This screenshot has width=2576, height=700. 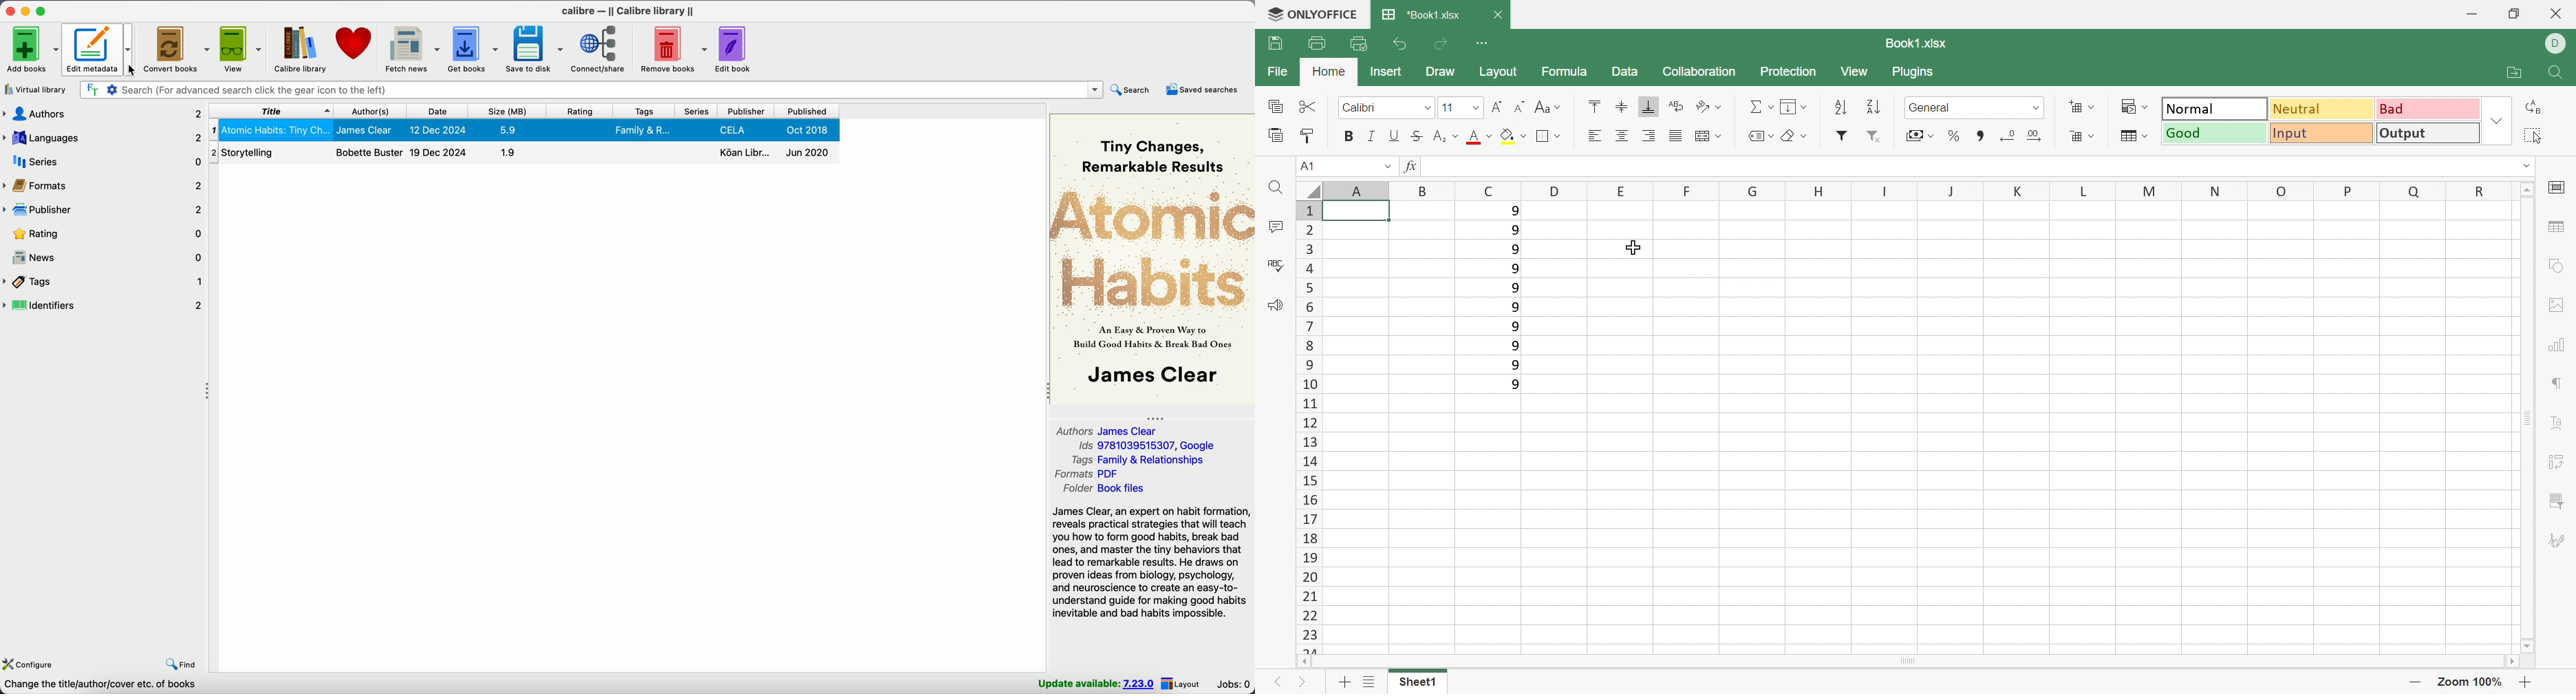 I want to click on Ids 9781039515307, Google, so click(x=1149, y=446).